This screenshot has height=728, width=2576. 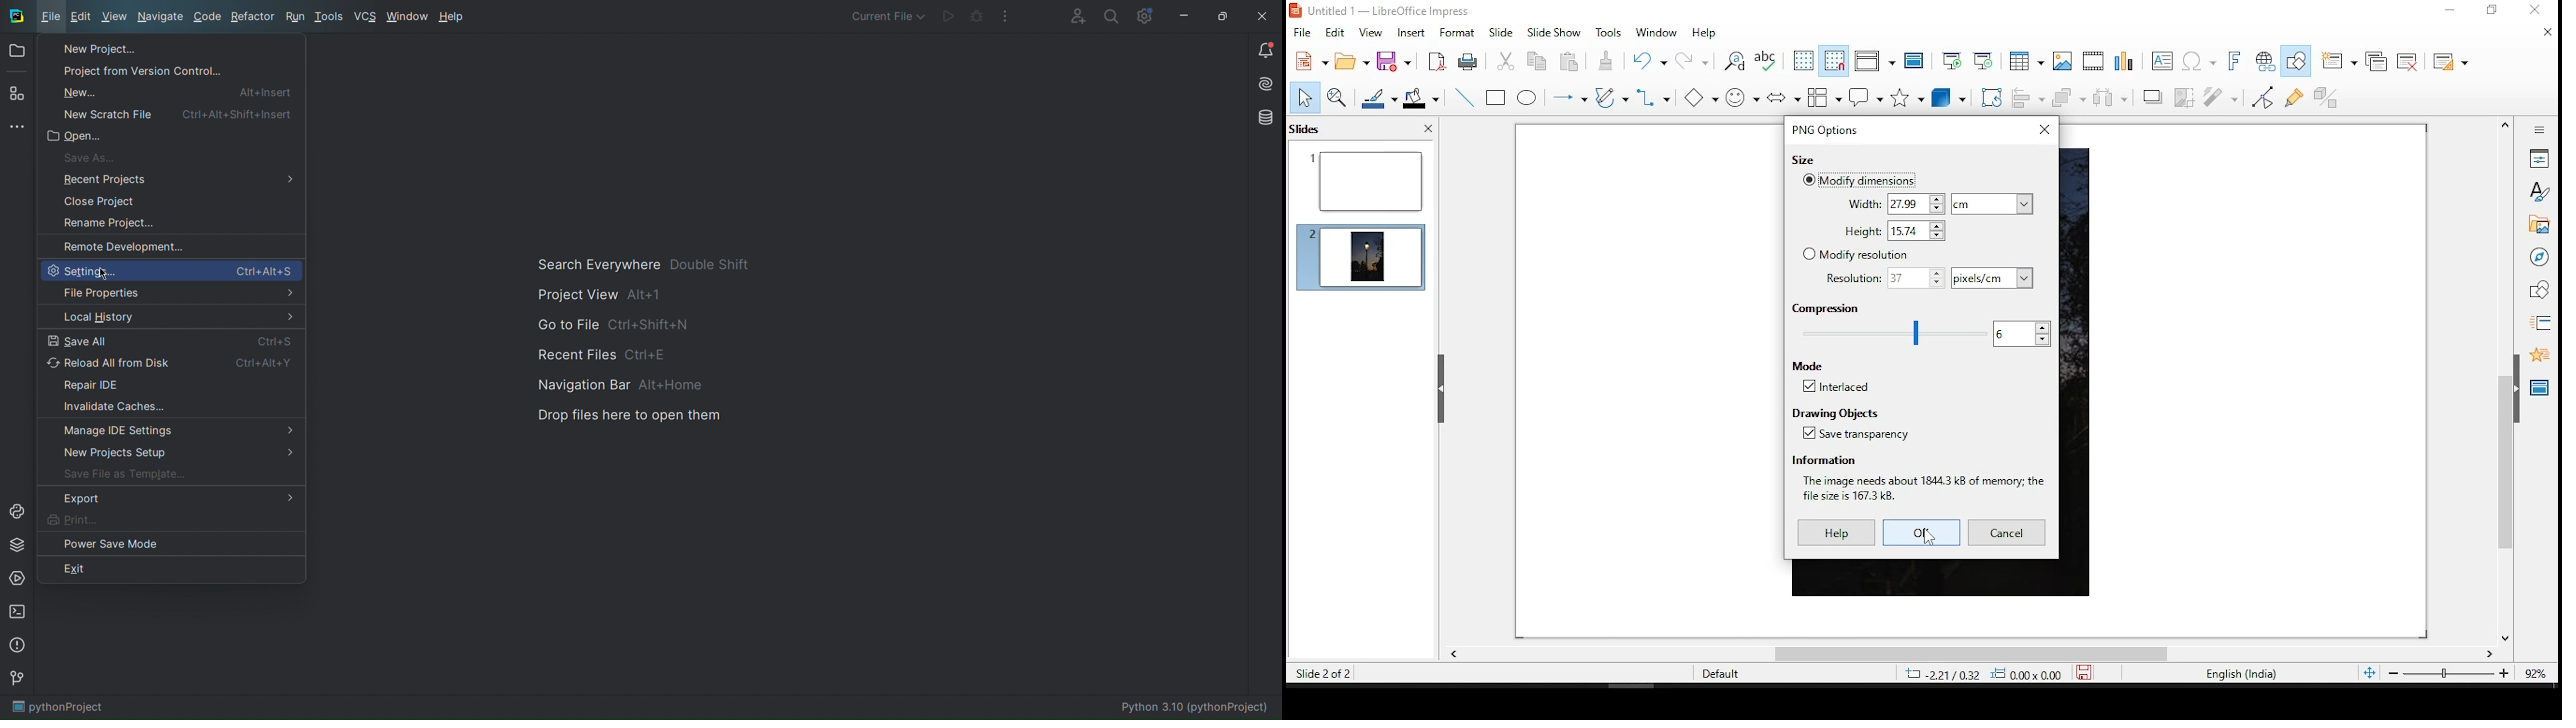 What do you see at coordinates (1968, 657) in the screenshot?
I see `scroll bar` at bounding box center [1968, 657].